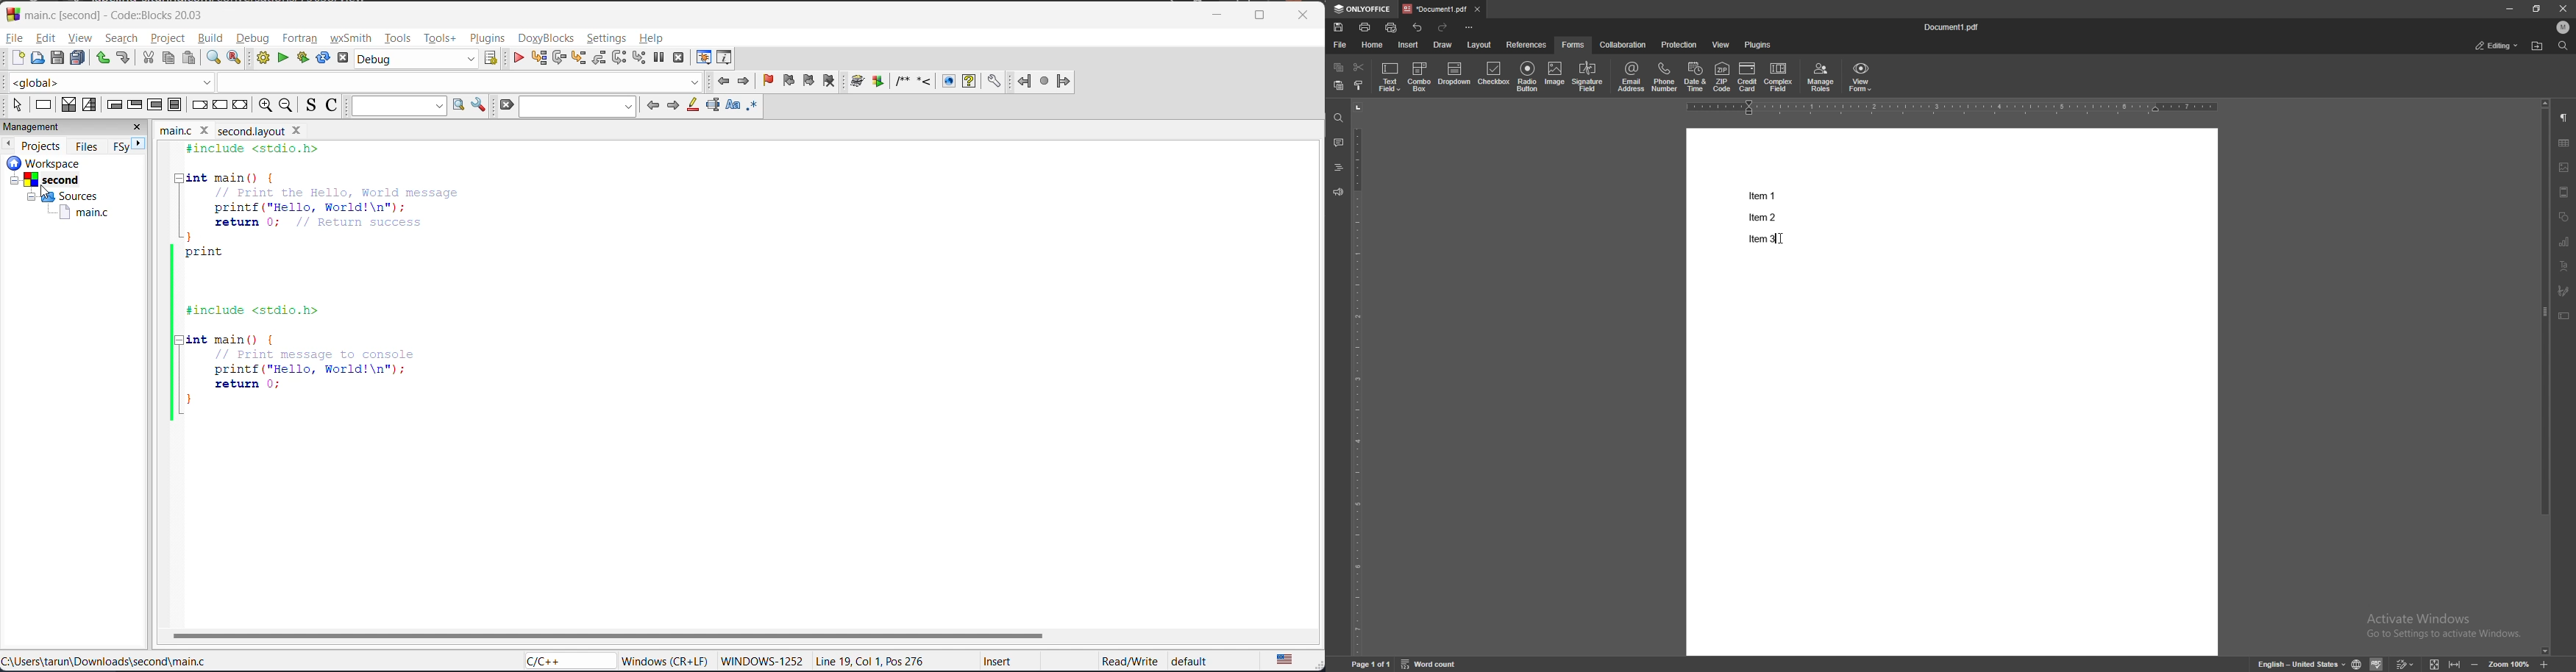 The height and width of the screenshot is (672, 2576). I want to click on text box, so click(2565, 316).